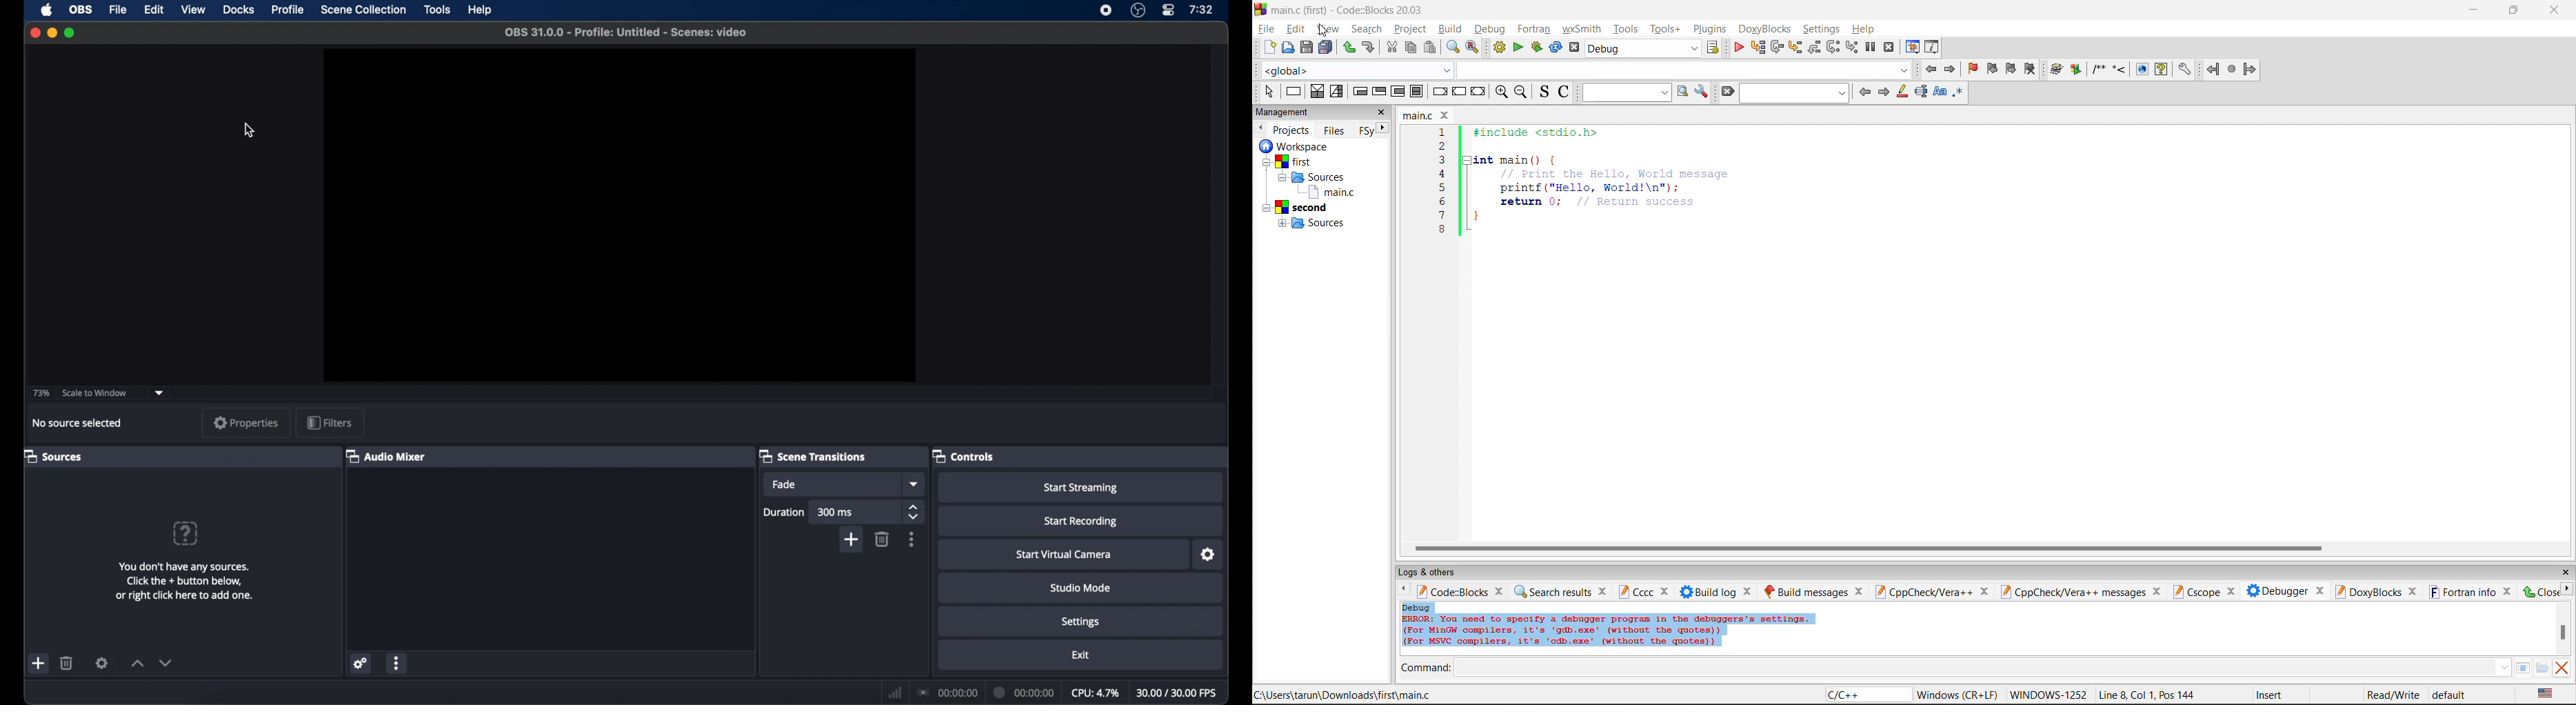 The height and width of the screenshot is (728, 2576). Describe the element at coordinates (1438, 90) in the screenshot. I see `break instruction` at that location.